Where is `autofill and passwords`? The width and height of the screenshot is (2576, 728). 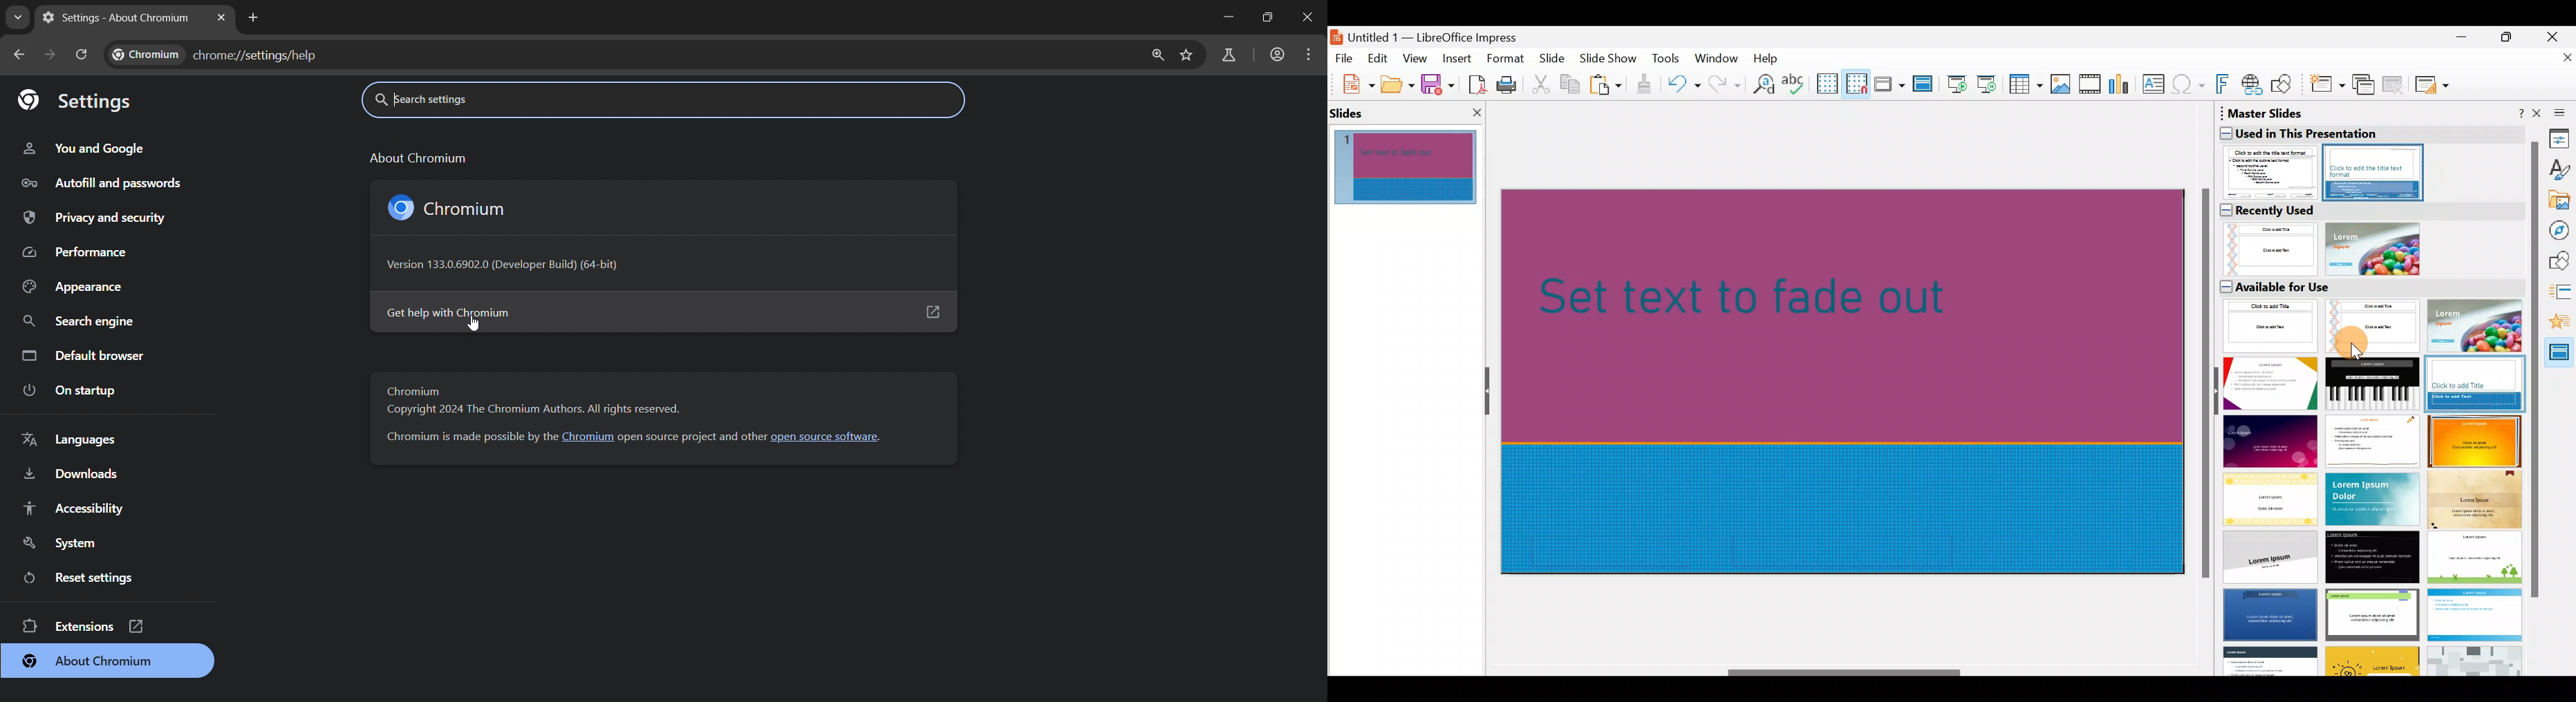 autofill and passwords is located at coordinates (102, 182).